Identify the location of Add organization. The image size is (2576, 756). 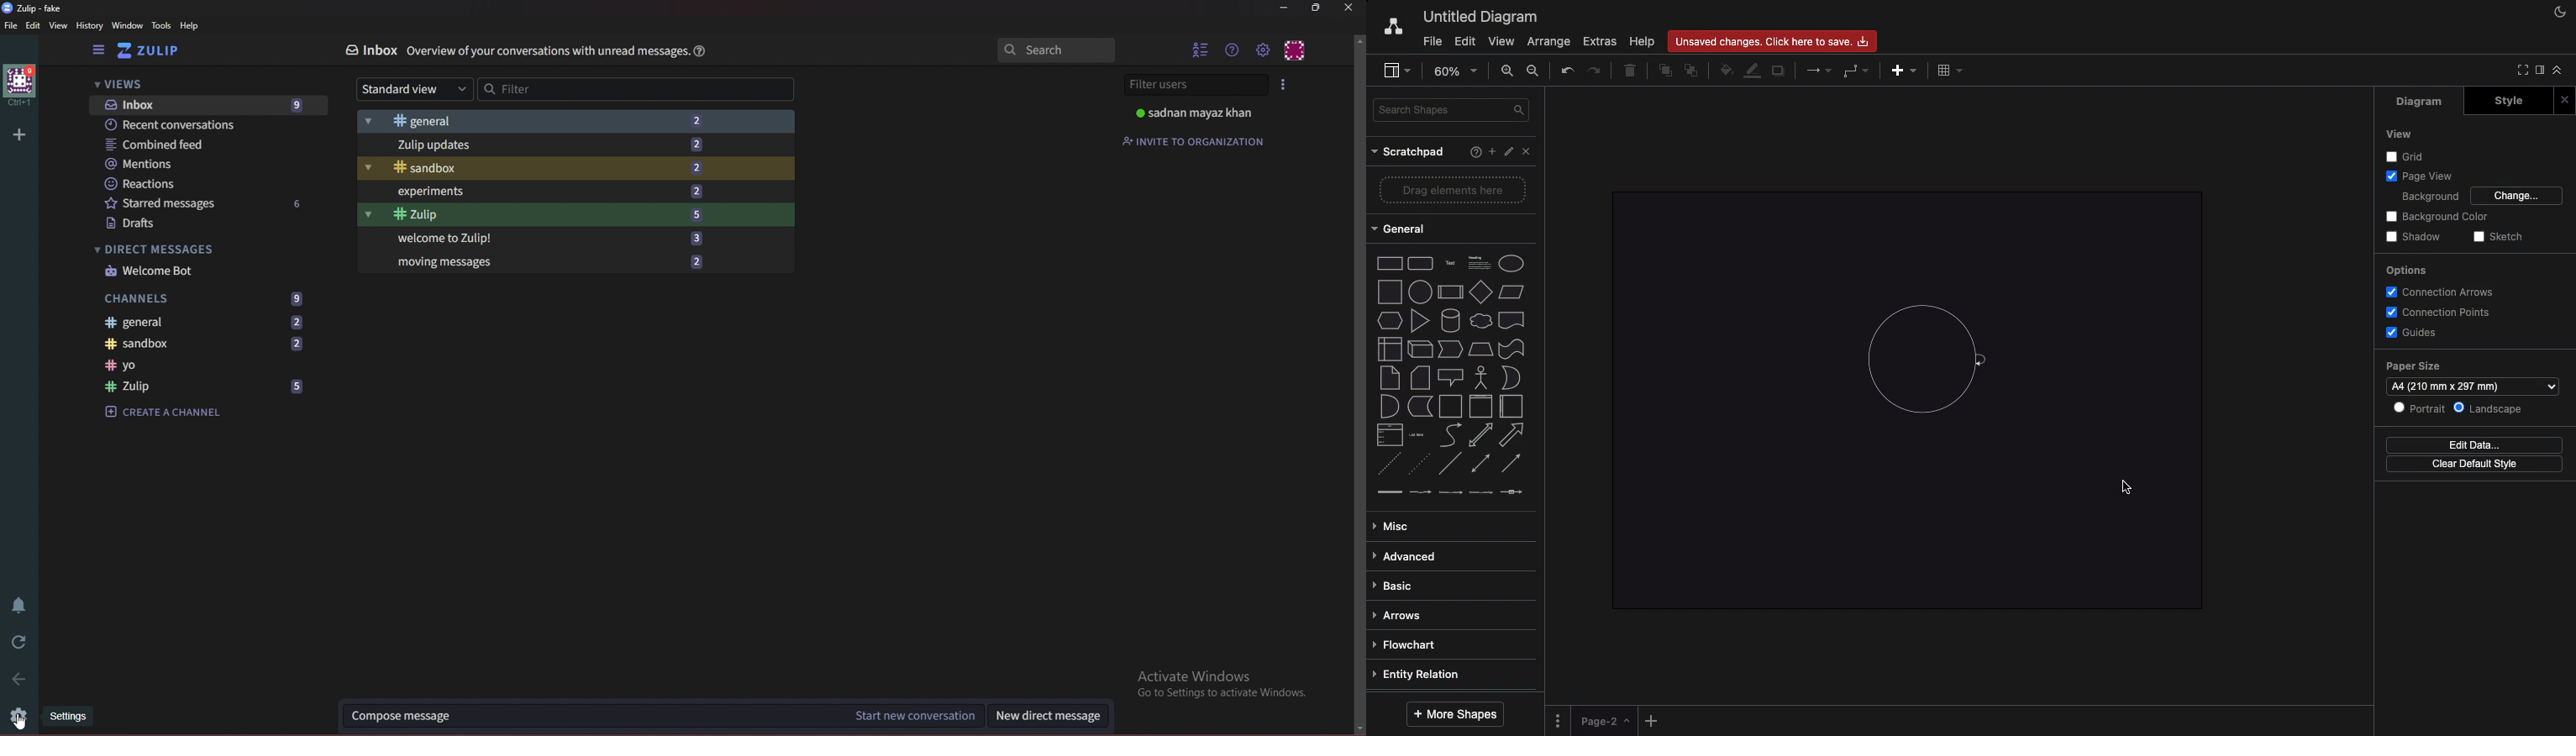
(19, 134).